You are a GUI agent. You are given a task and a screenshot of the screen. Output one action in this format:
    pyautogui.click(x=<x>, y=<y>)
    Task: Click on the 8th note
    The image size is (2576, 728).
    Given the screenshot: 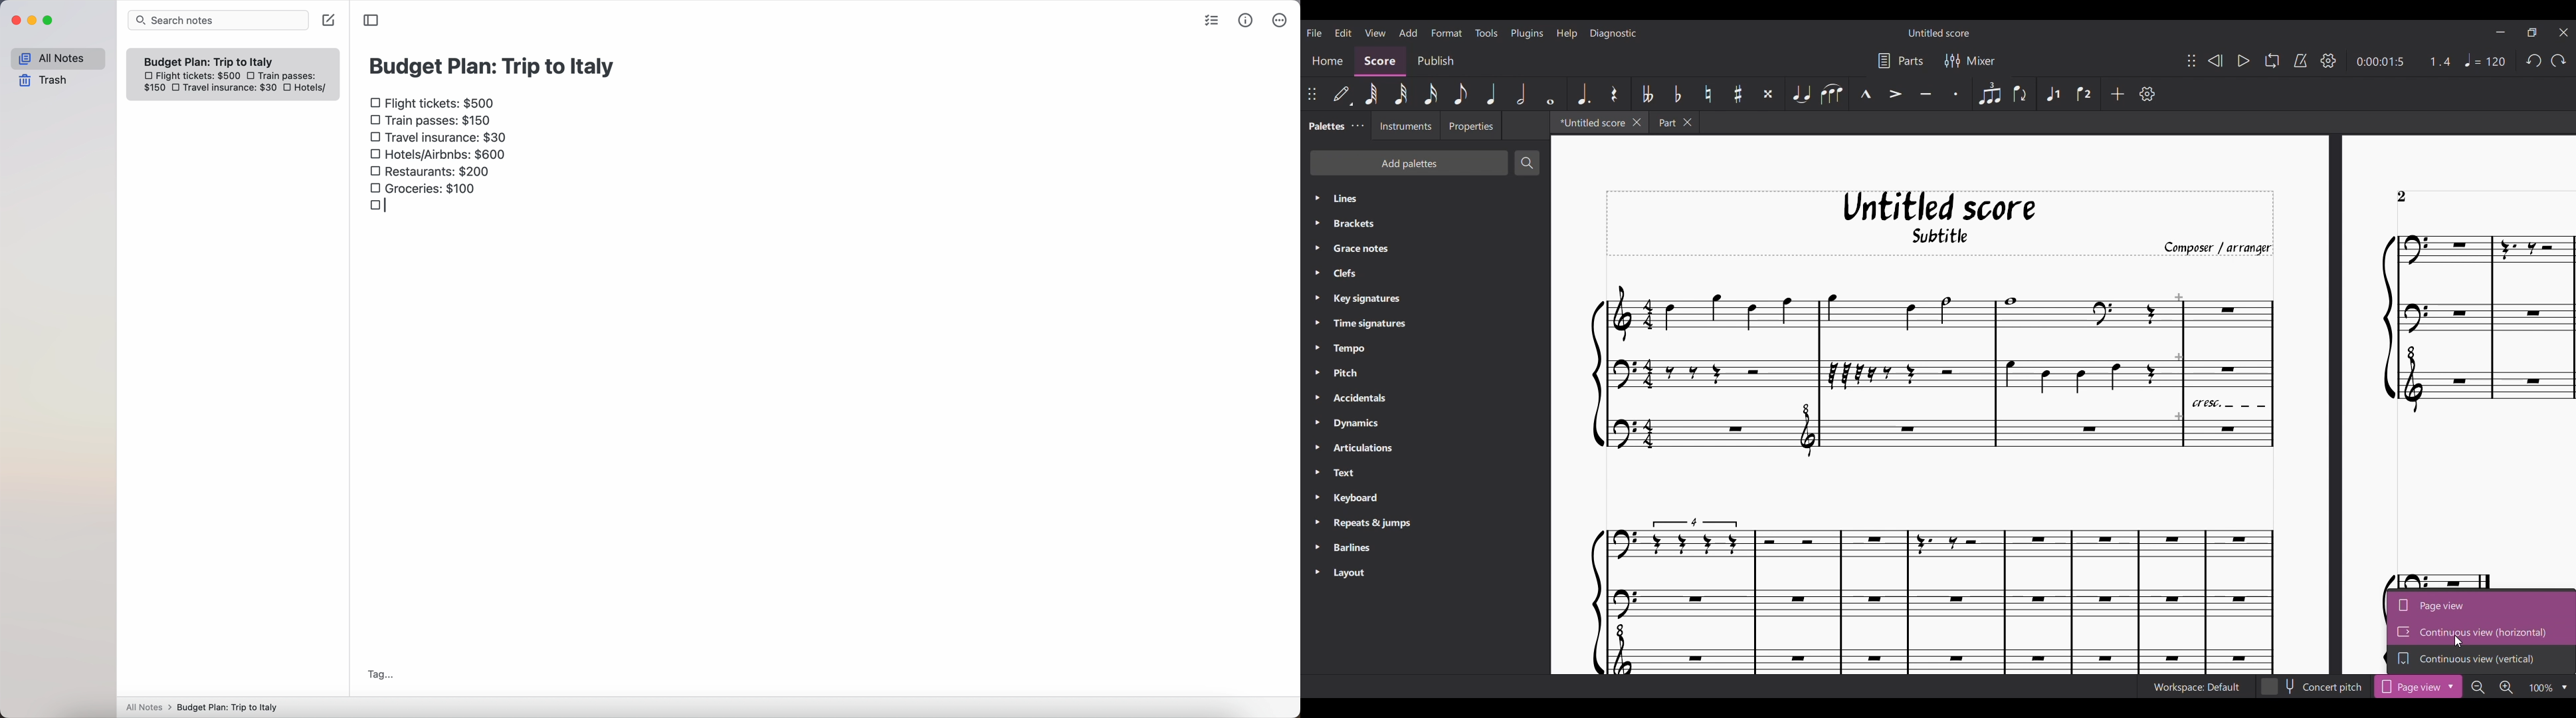 What is the action you would take?
    pyautogui.click(x=1462, y=94)
    